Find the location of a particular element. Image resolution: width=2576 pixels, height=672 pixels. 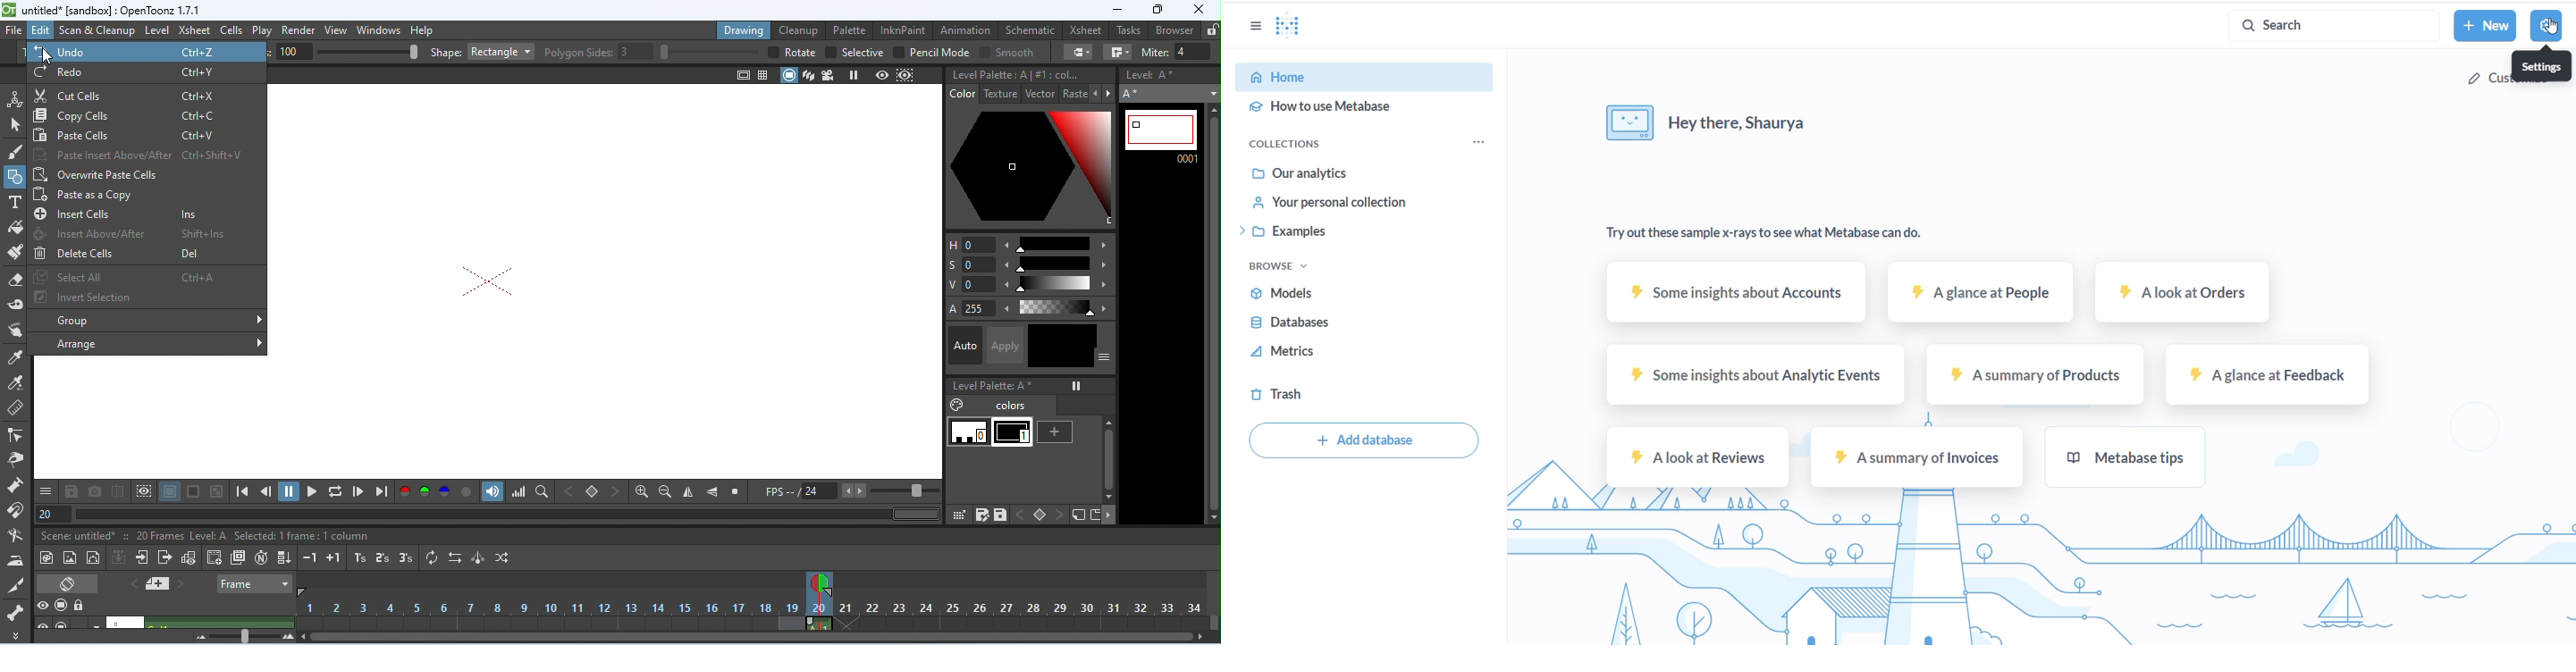

select all is located at coordinates (139, 276).